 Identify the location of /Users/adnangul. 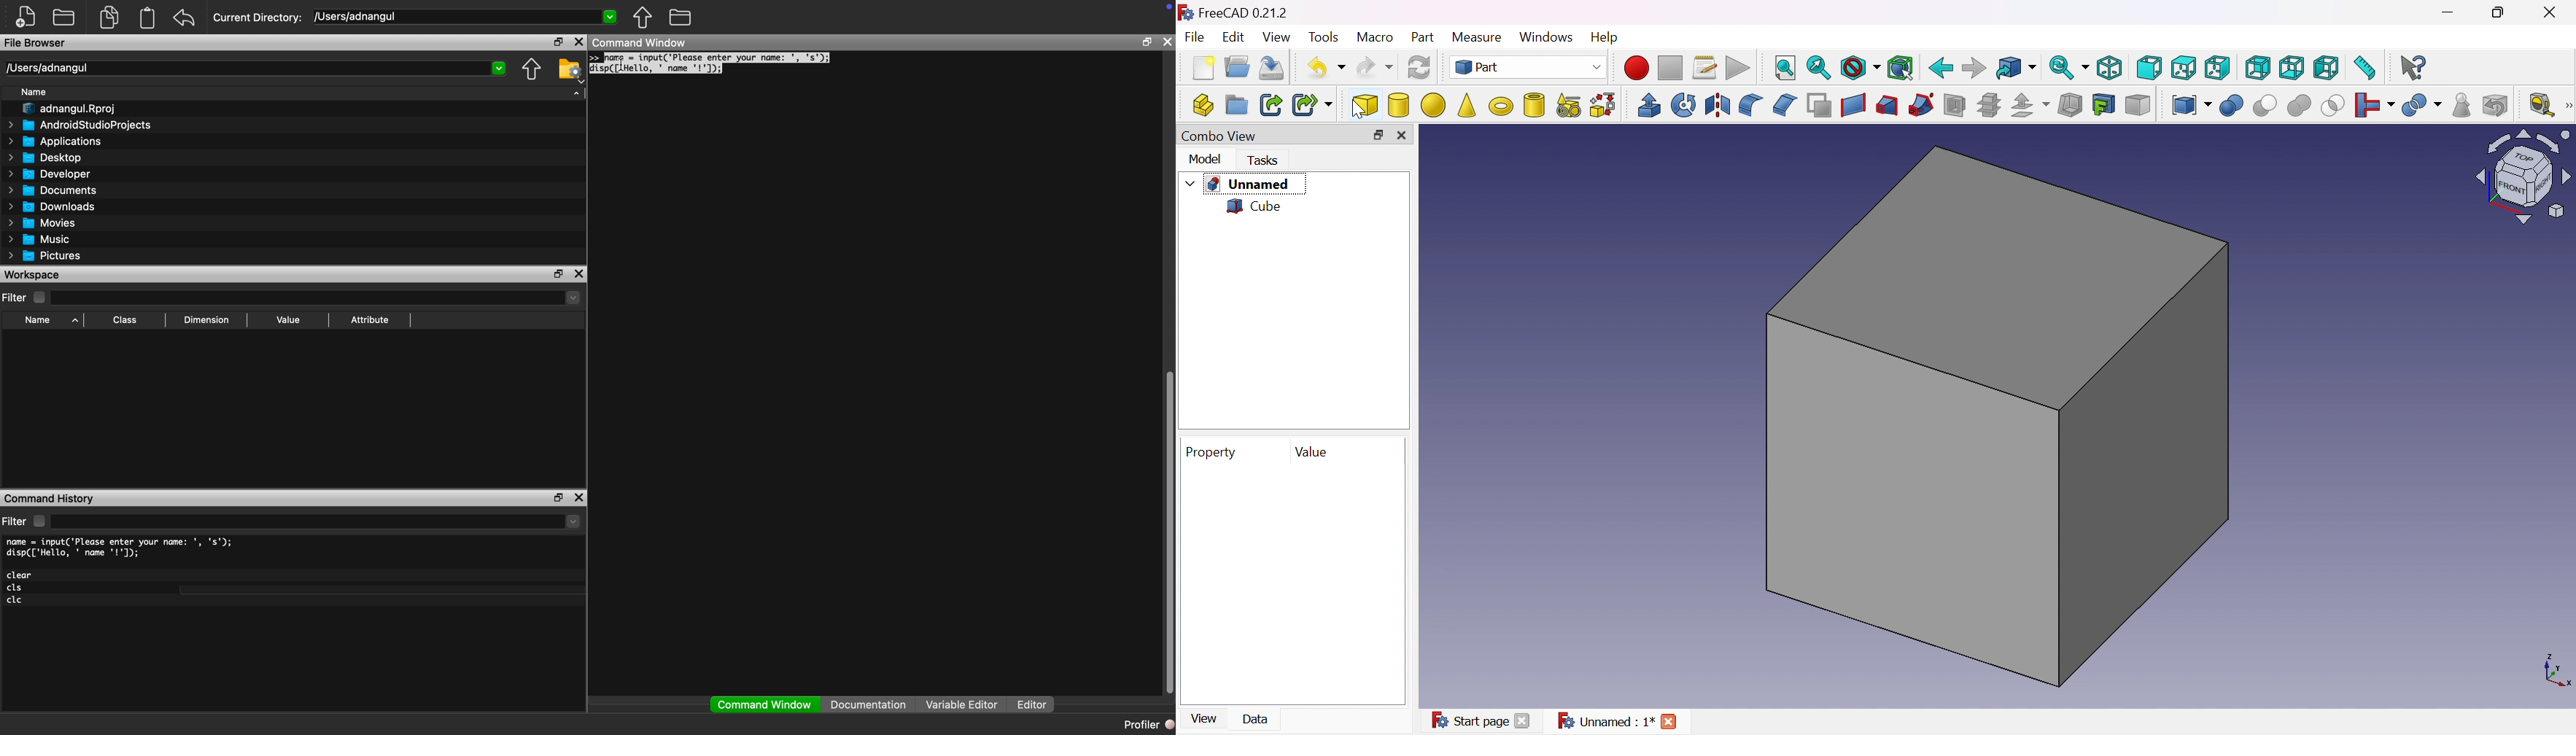
(357, 16).